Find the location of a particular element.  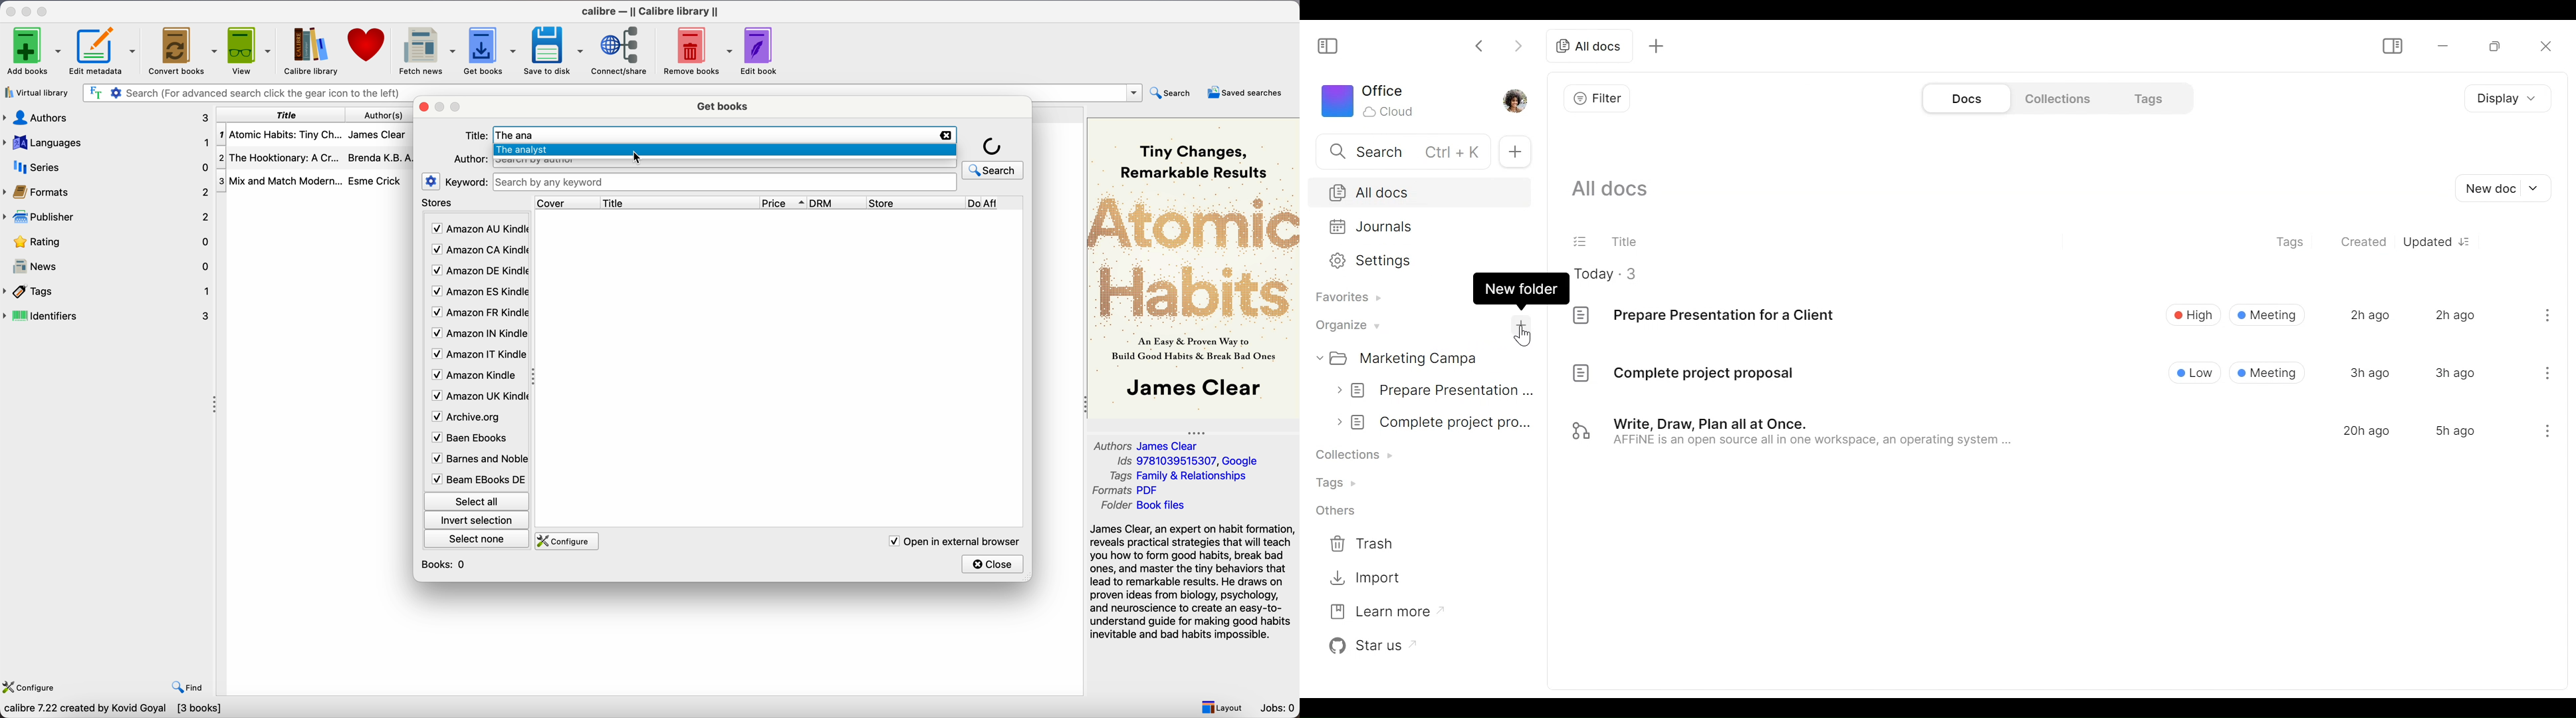

maximize is located at coordinates (456, 109).